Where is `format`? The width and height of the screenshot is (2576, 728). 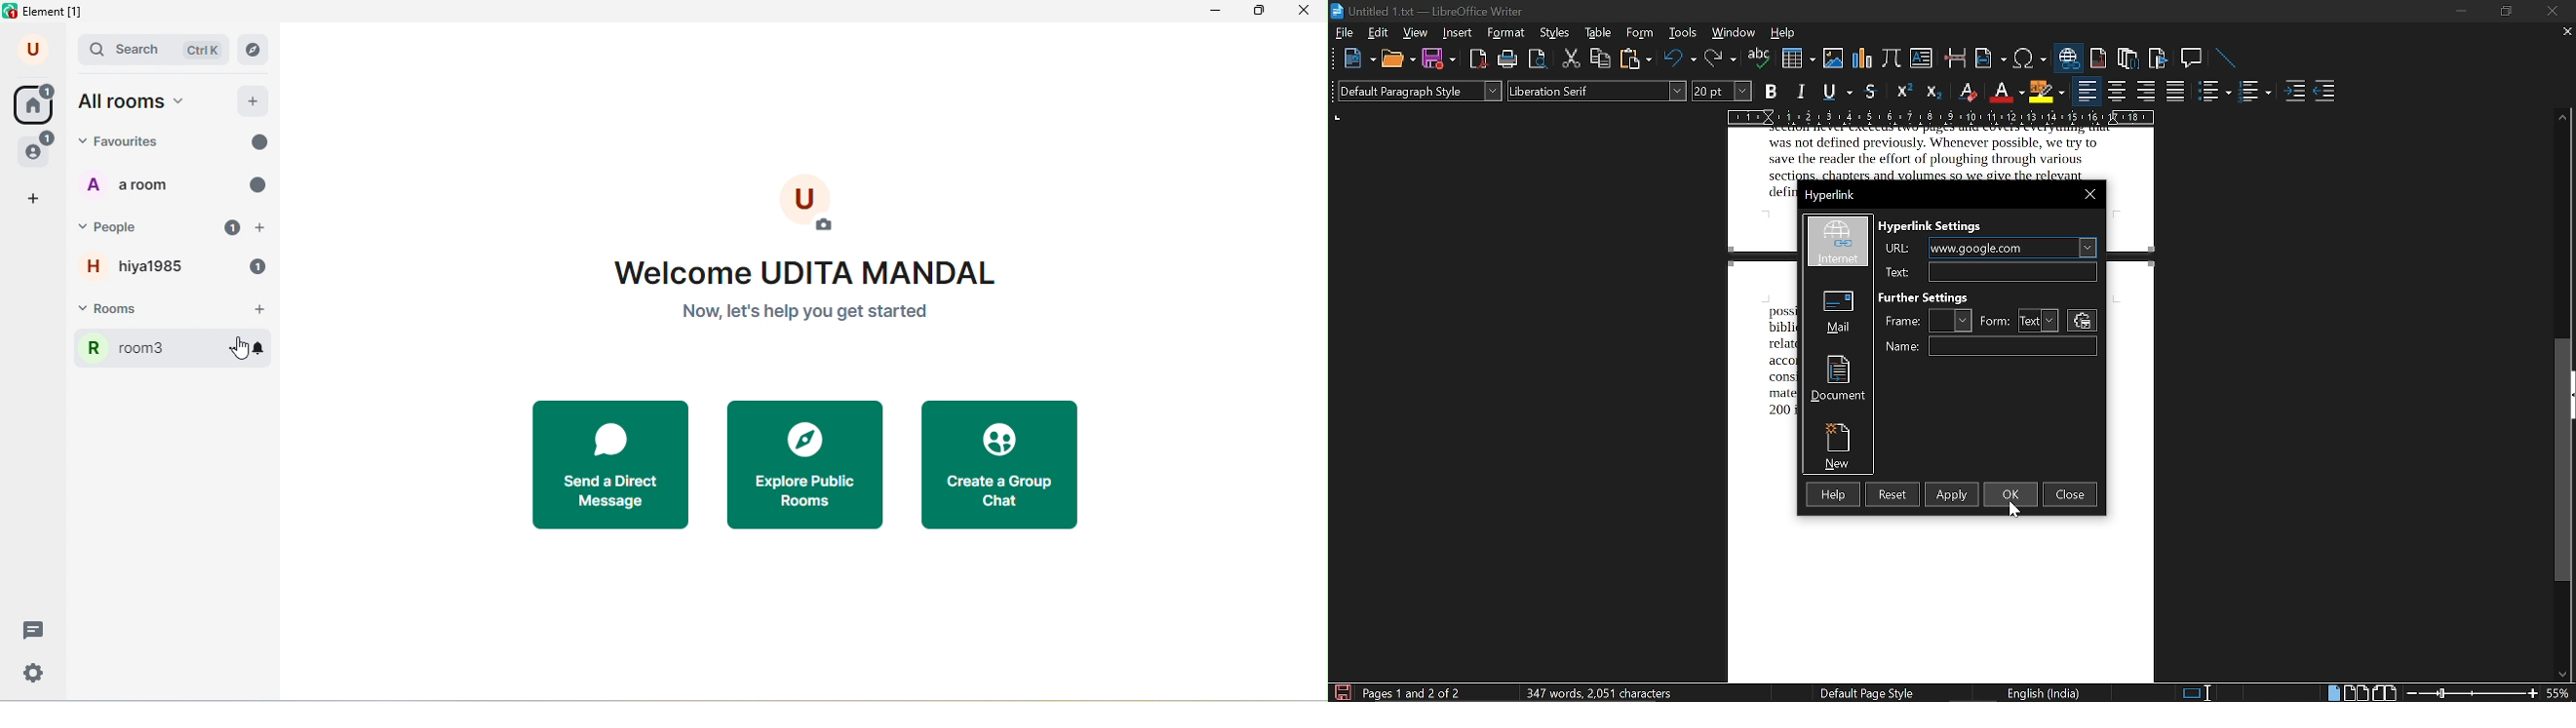 format is located at coordinates (1506, 33).